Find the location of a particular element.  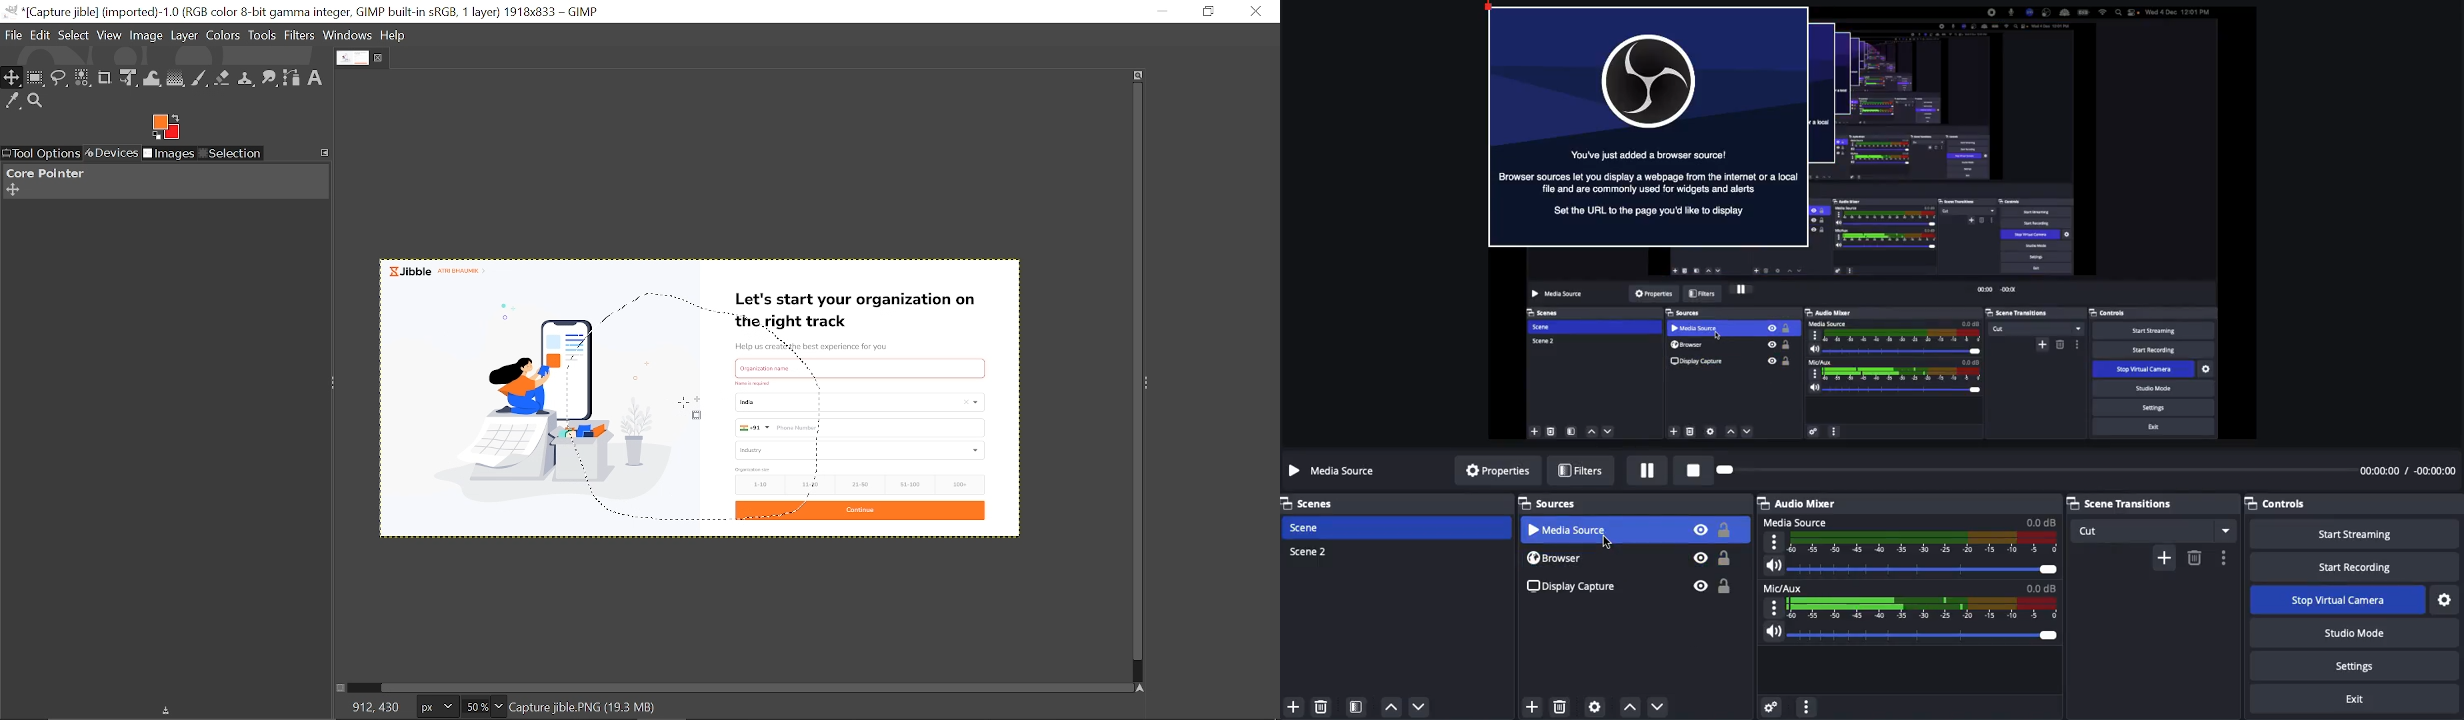

Play is located at coordinates (2029, 470).